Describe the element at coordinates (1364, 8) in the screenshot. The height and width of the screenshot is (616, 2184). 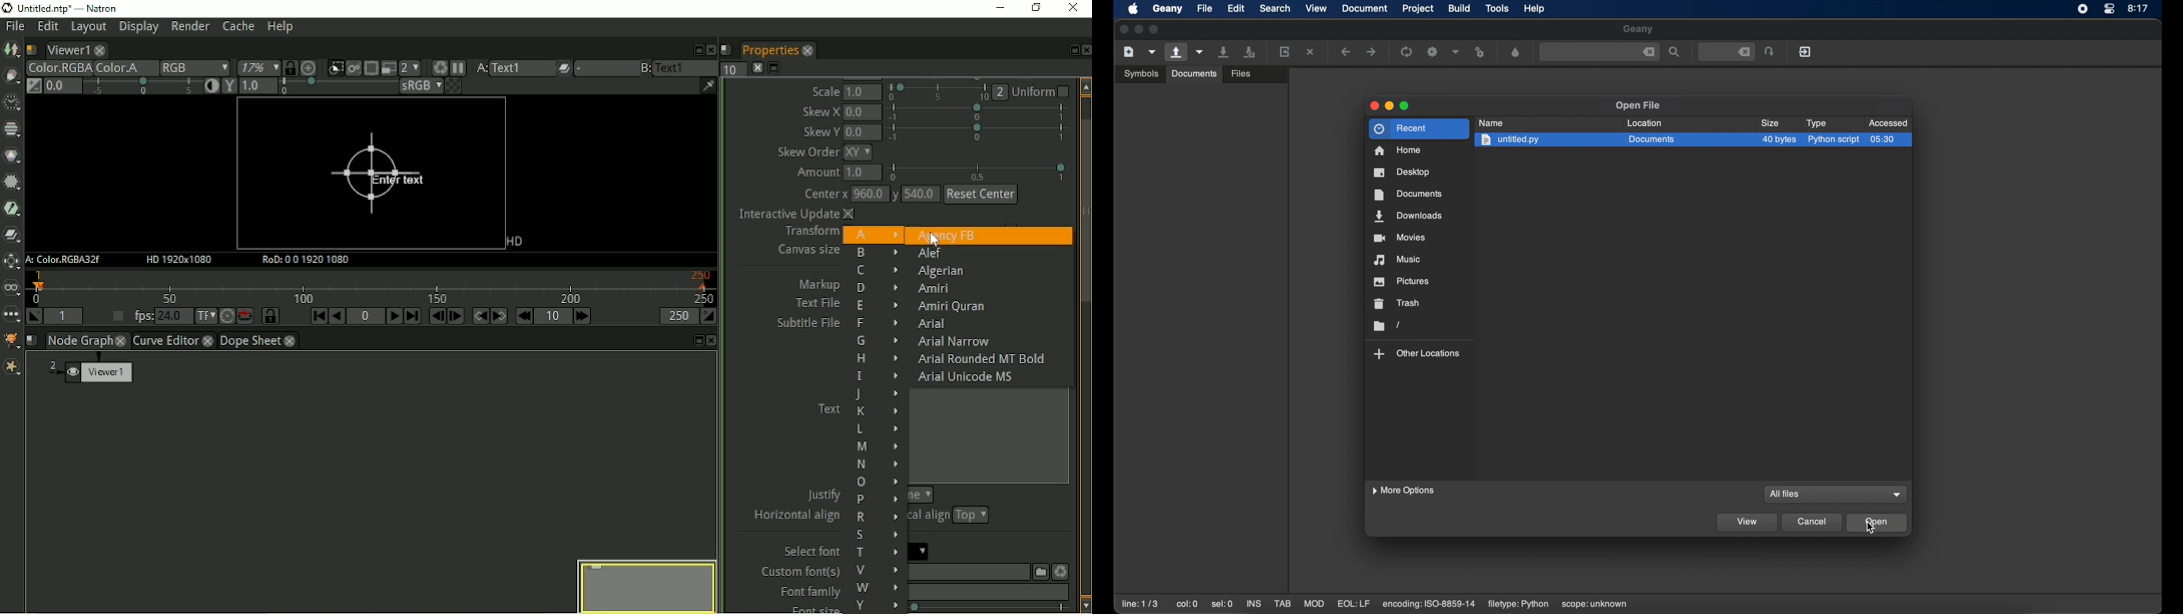
I see `document` at that location.